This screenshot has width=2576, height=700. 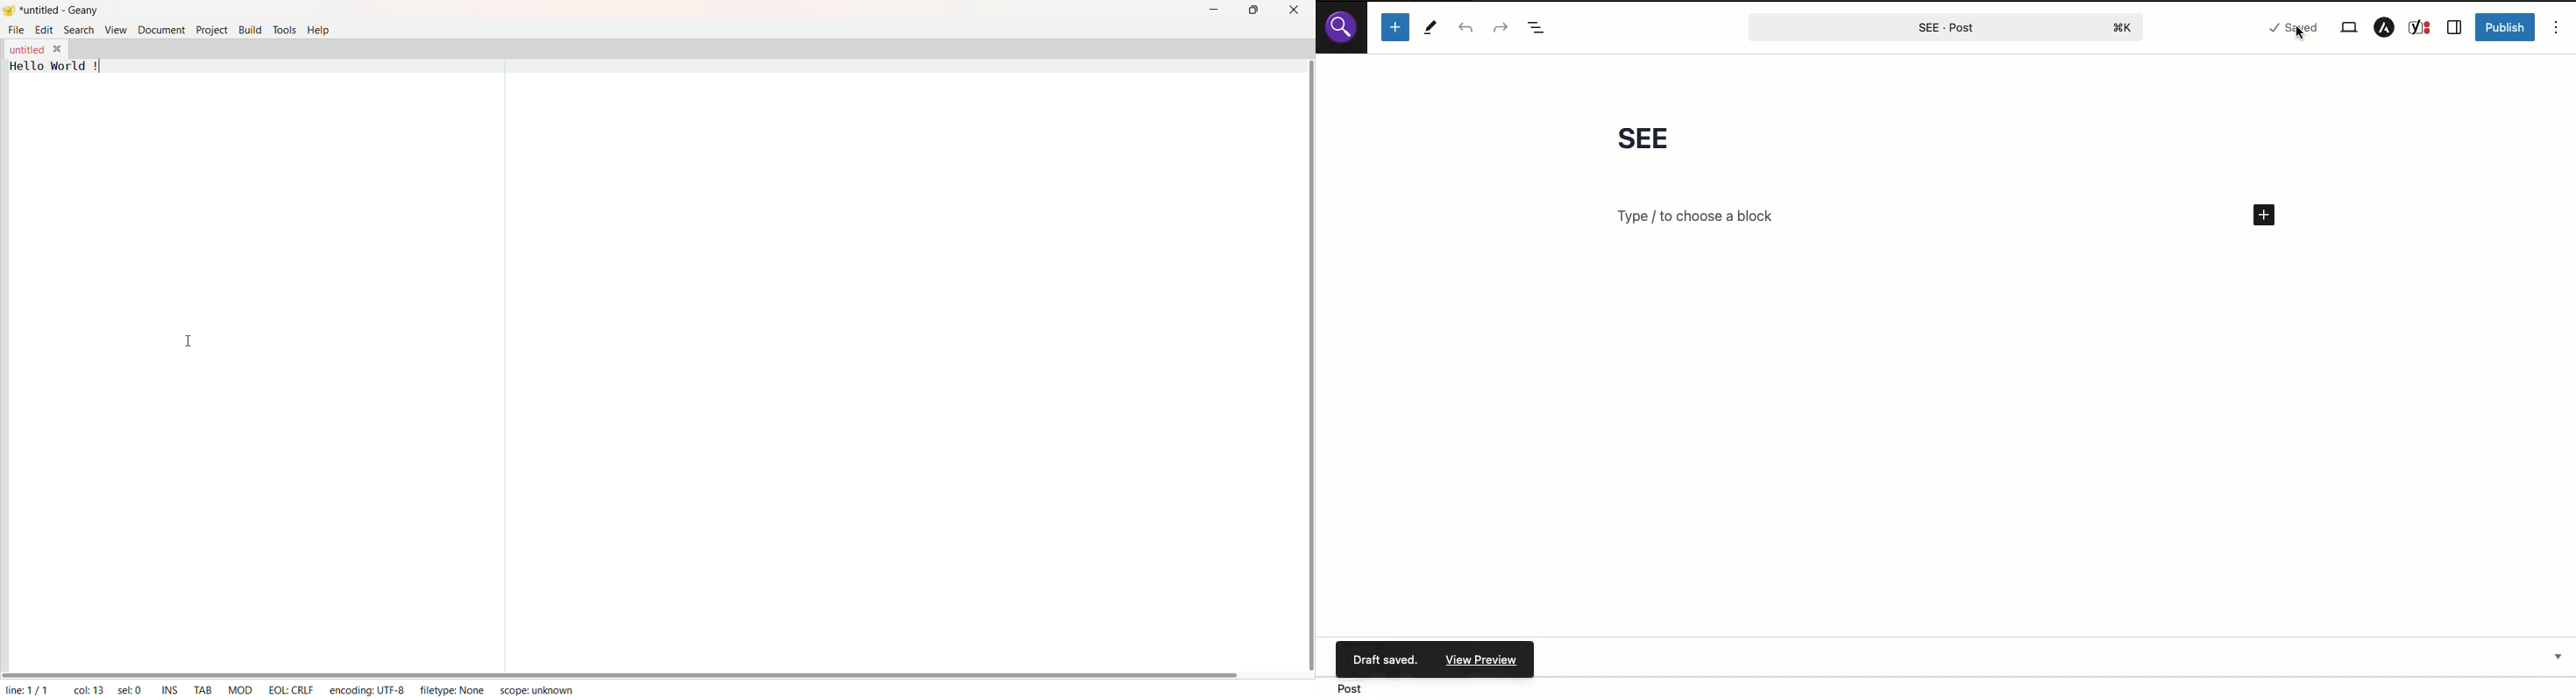 I want to click on Text Area, so click(x=626, y=364).